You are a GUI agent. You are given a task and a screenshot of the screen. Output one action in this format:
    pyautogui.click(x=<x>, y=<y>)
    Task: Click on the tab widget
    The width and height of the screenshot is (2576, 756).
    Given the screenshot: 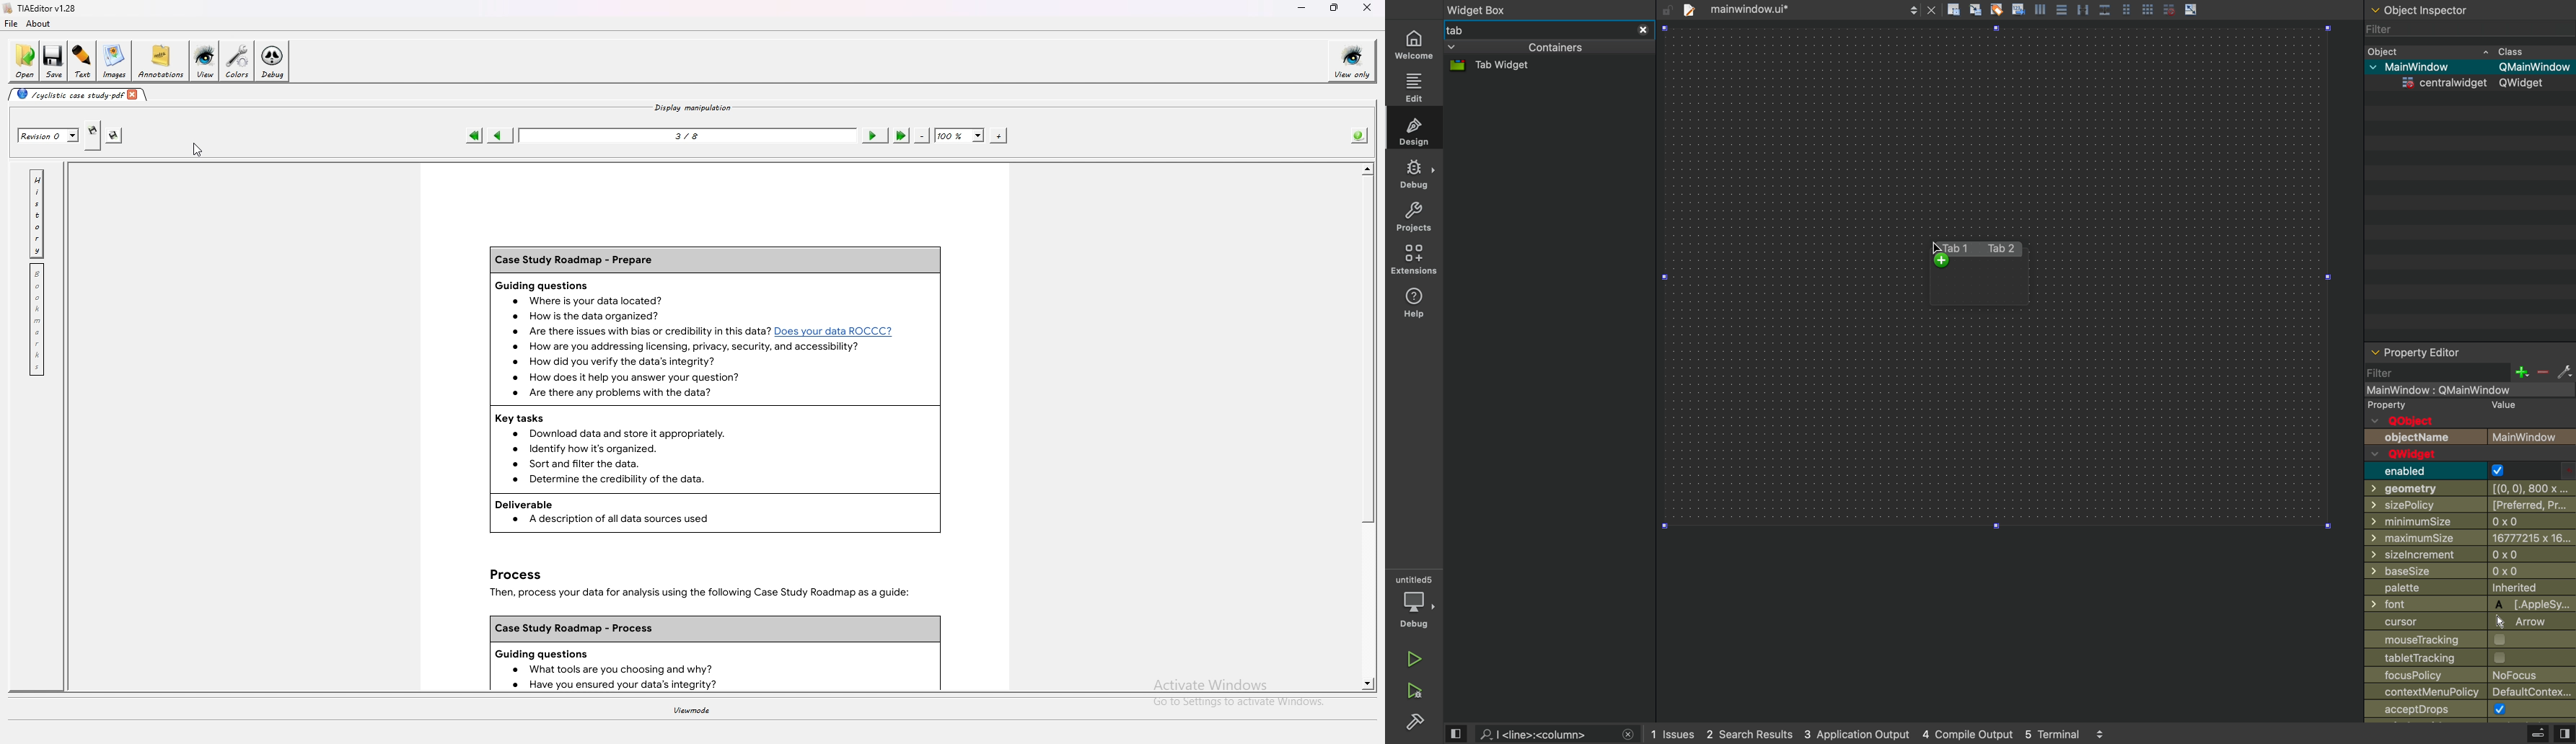 What is the action you would take?
    pyautogui.click(x=1507, y=67)
    